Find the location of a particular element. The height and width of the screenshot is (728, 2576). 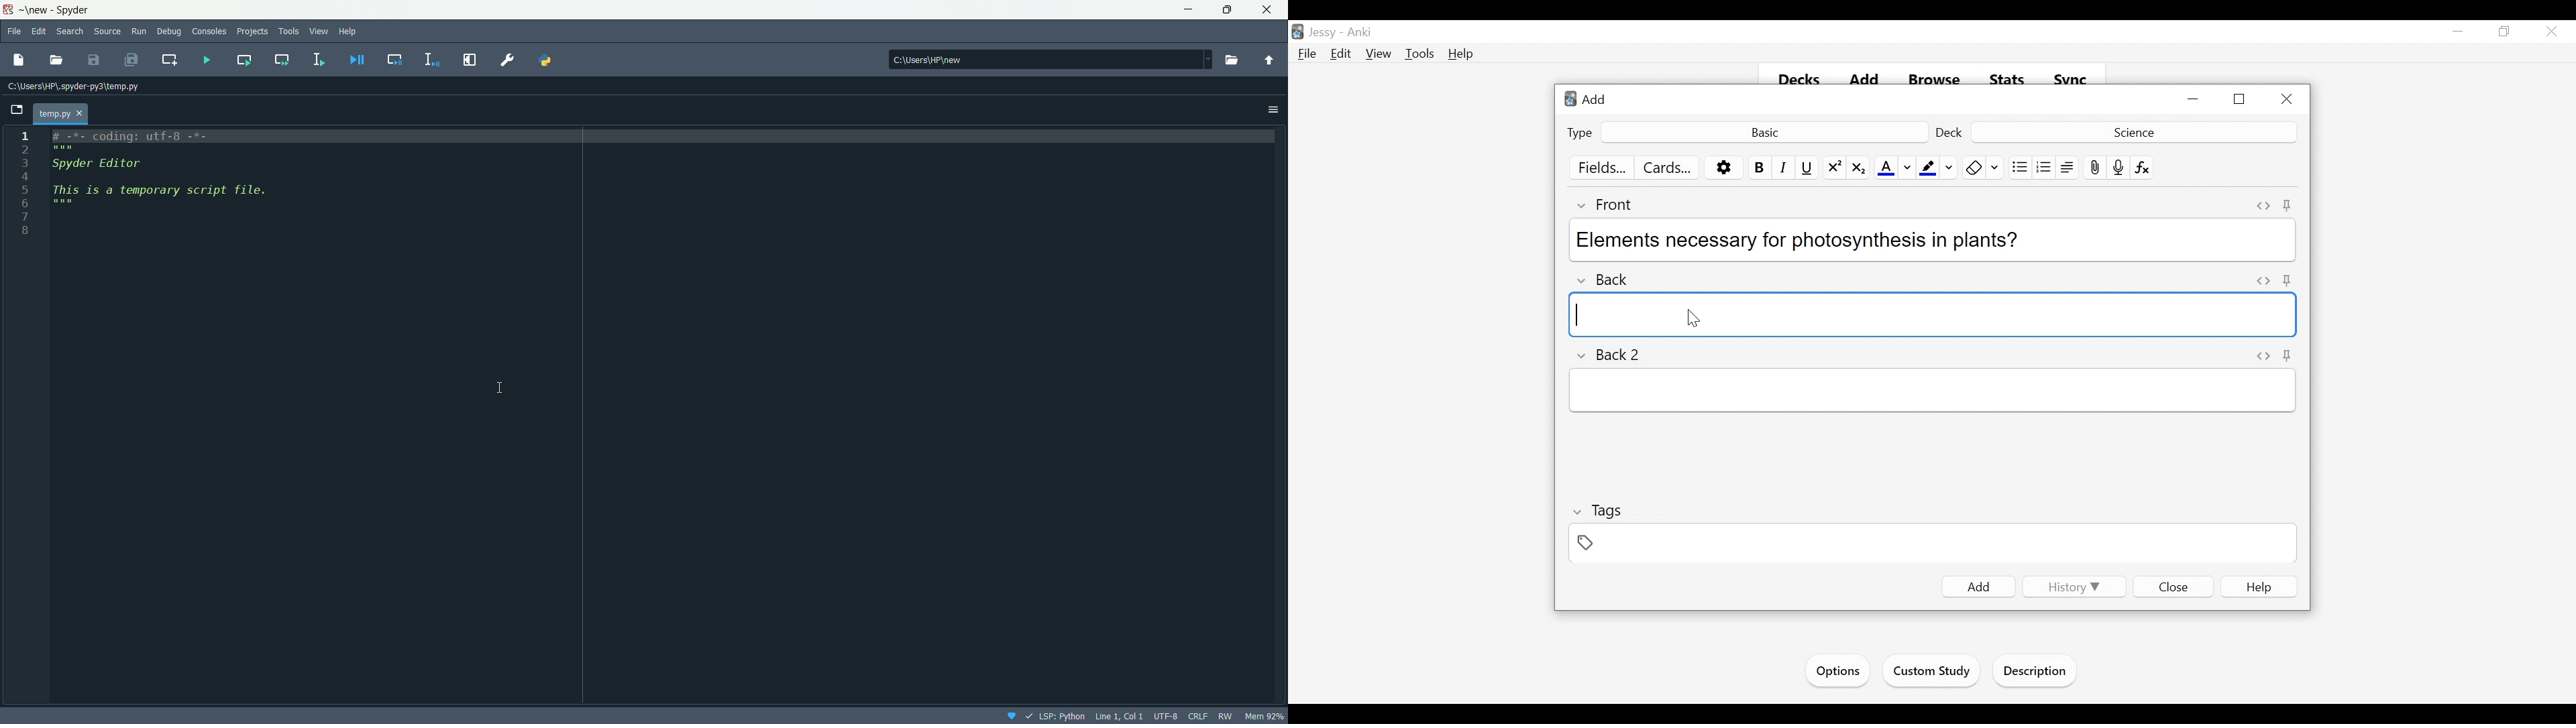

Restore is located at coordinates (2503, 32).